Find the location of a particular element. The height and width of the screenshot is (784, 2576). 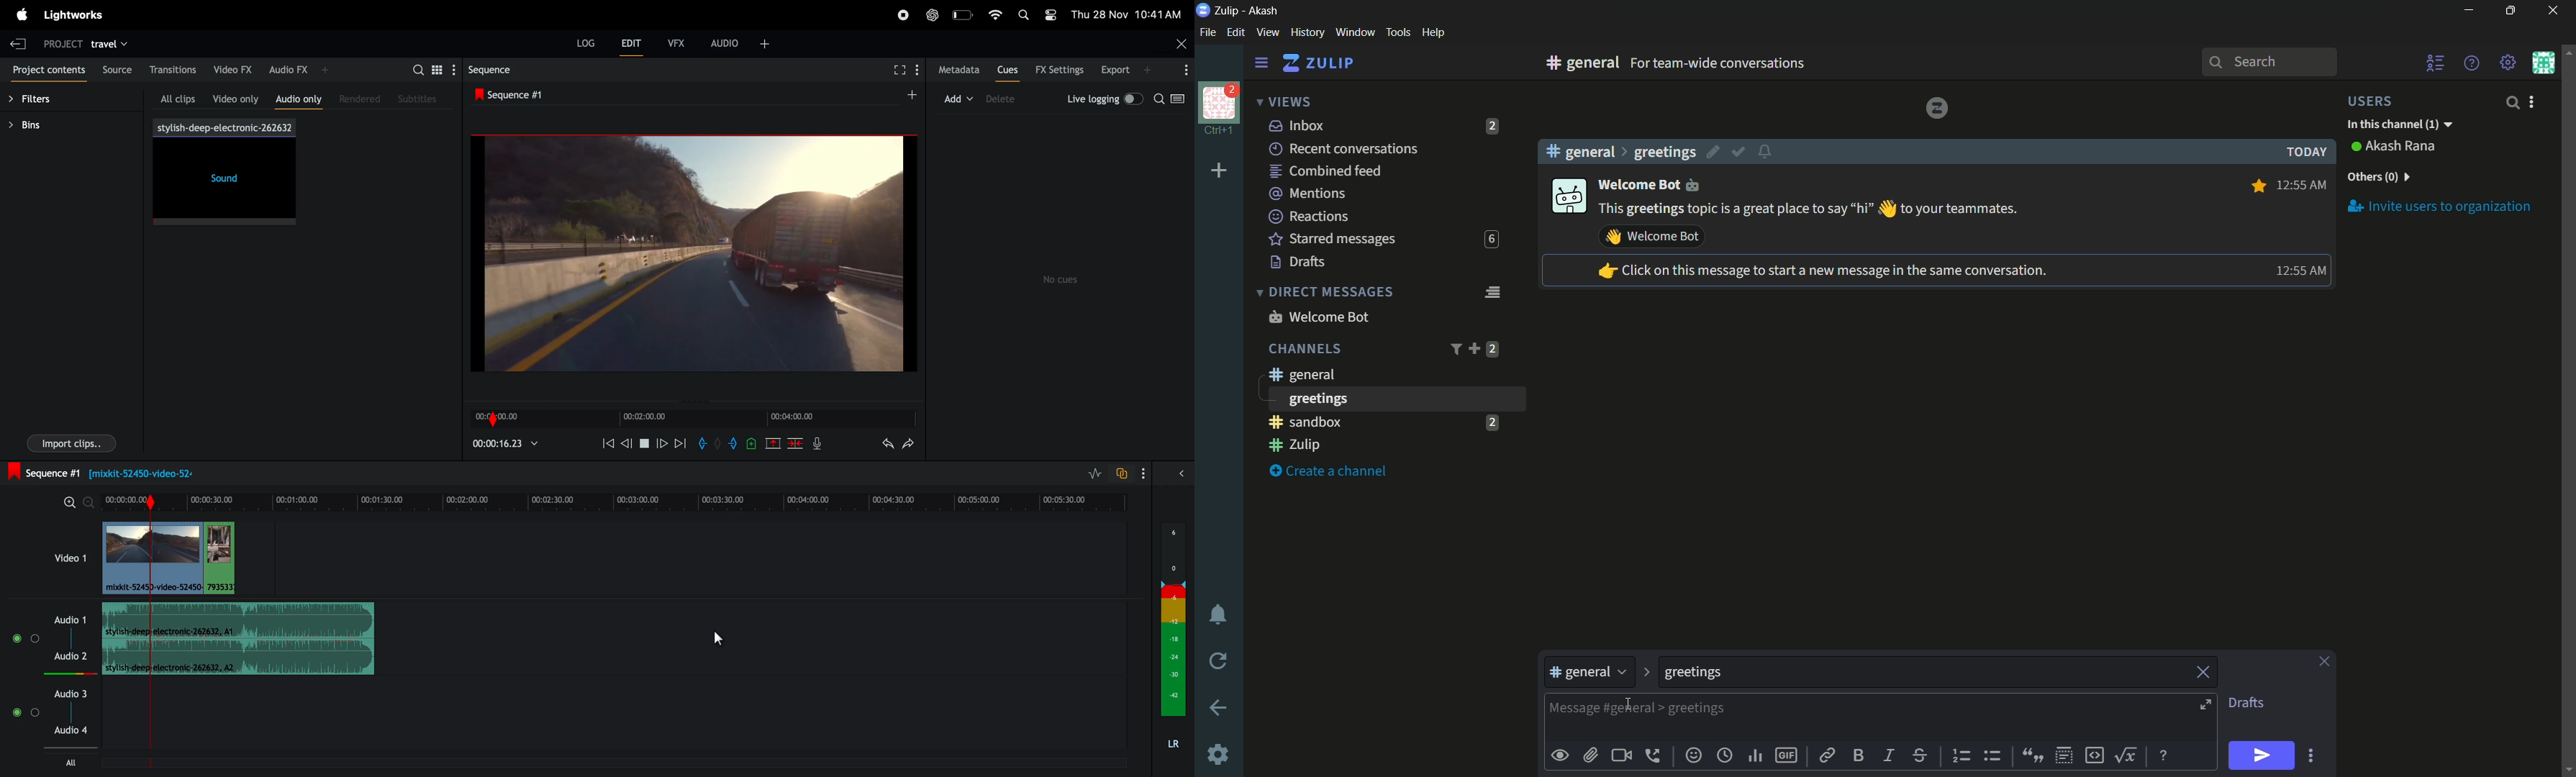

window menu is located at coordinates (1355, 32).